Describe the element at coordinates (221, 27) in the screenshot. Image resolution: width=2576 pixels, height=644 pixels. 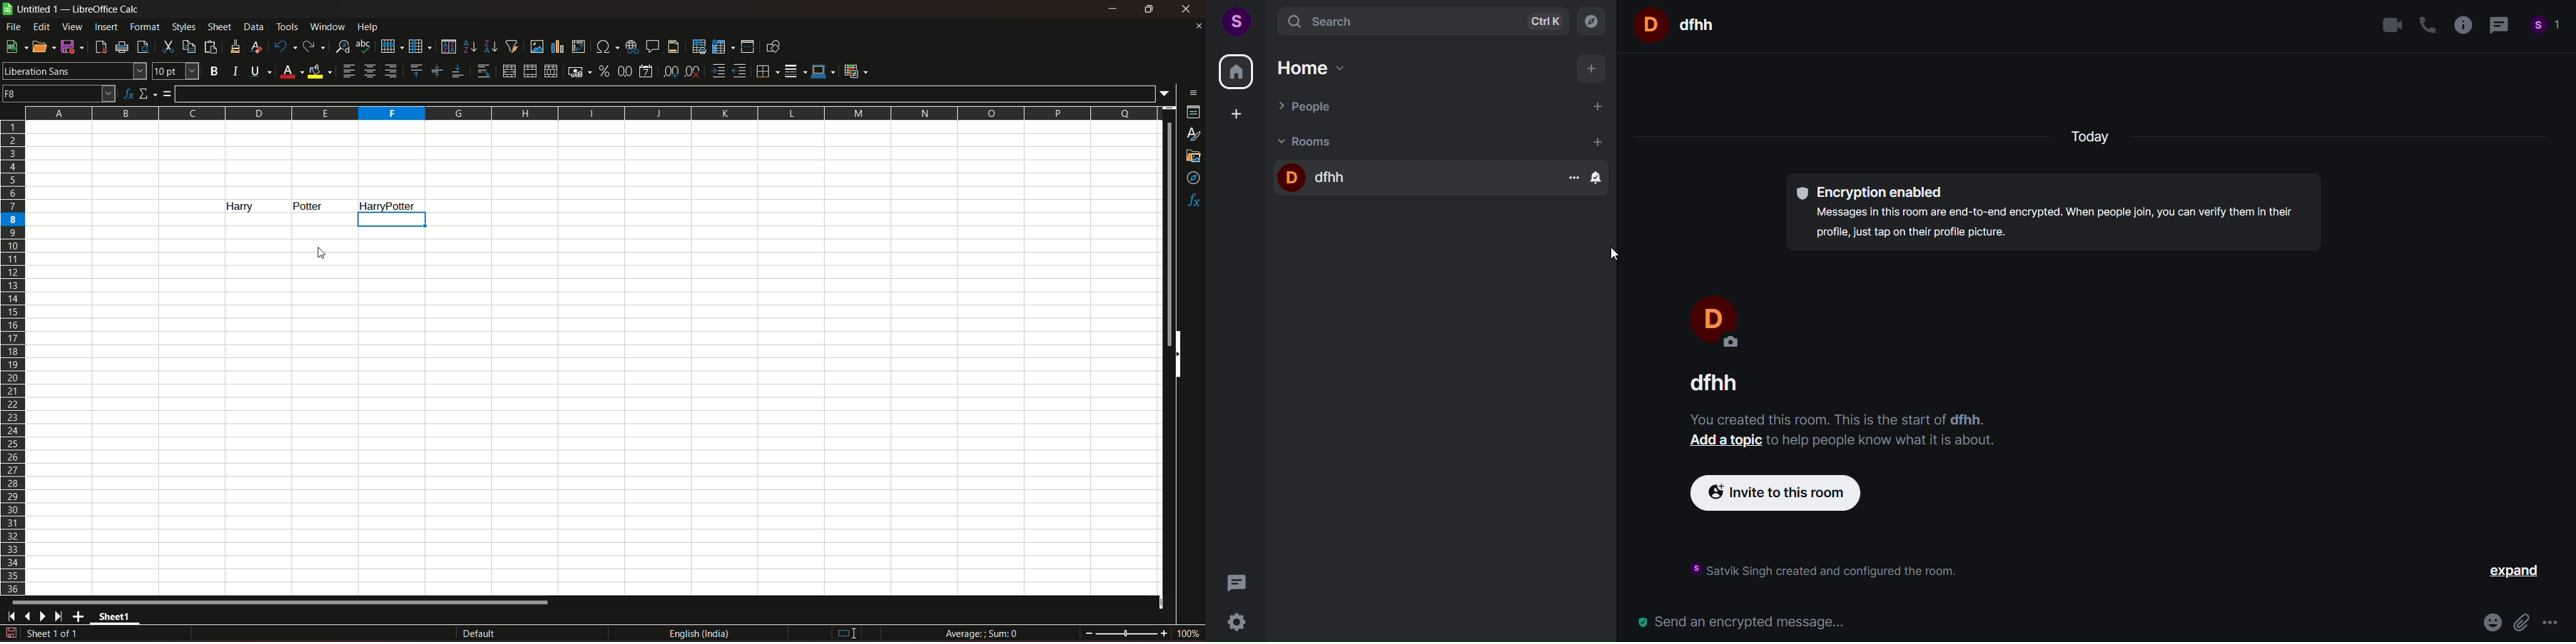
I see `sheet` at that location.